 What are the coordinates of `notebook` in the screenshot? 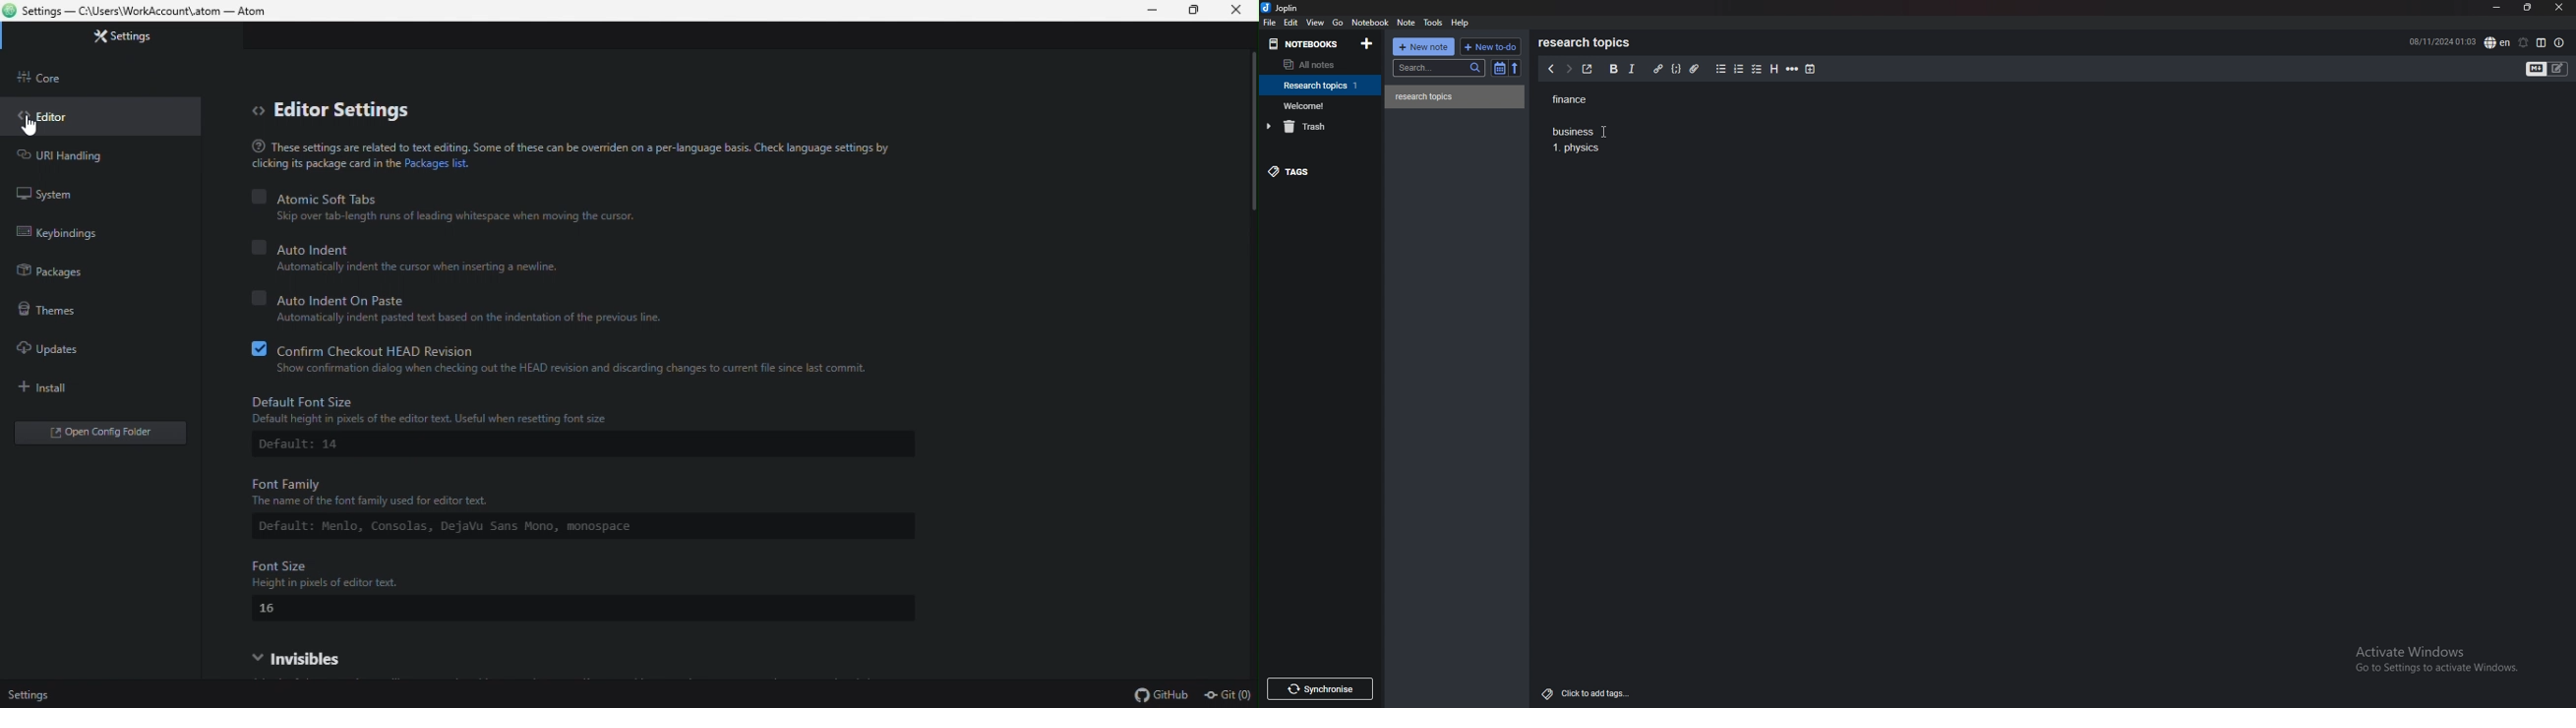 It's located at (1372, 23).